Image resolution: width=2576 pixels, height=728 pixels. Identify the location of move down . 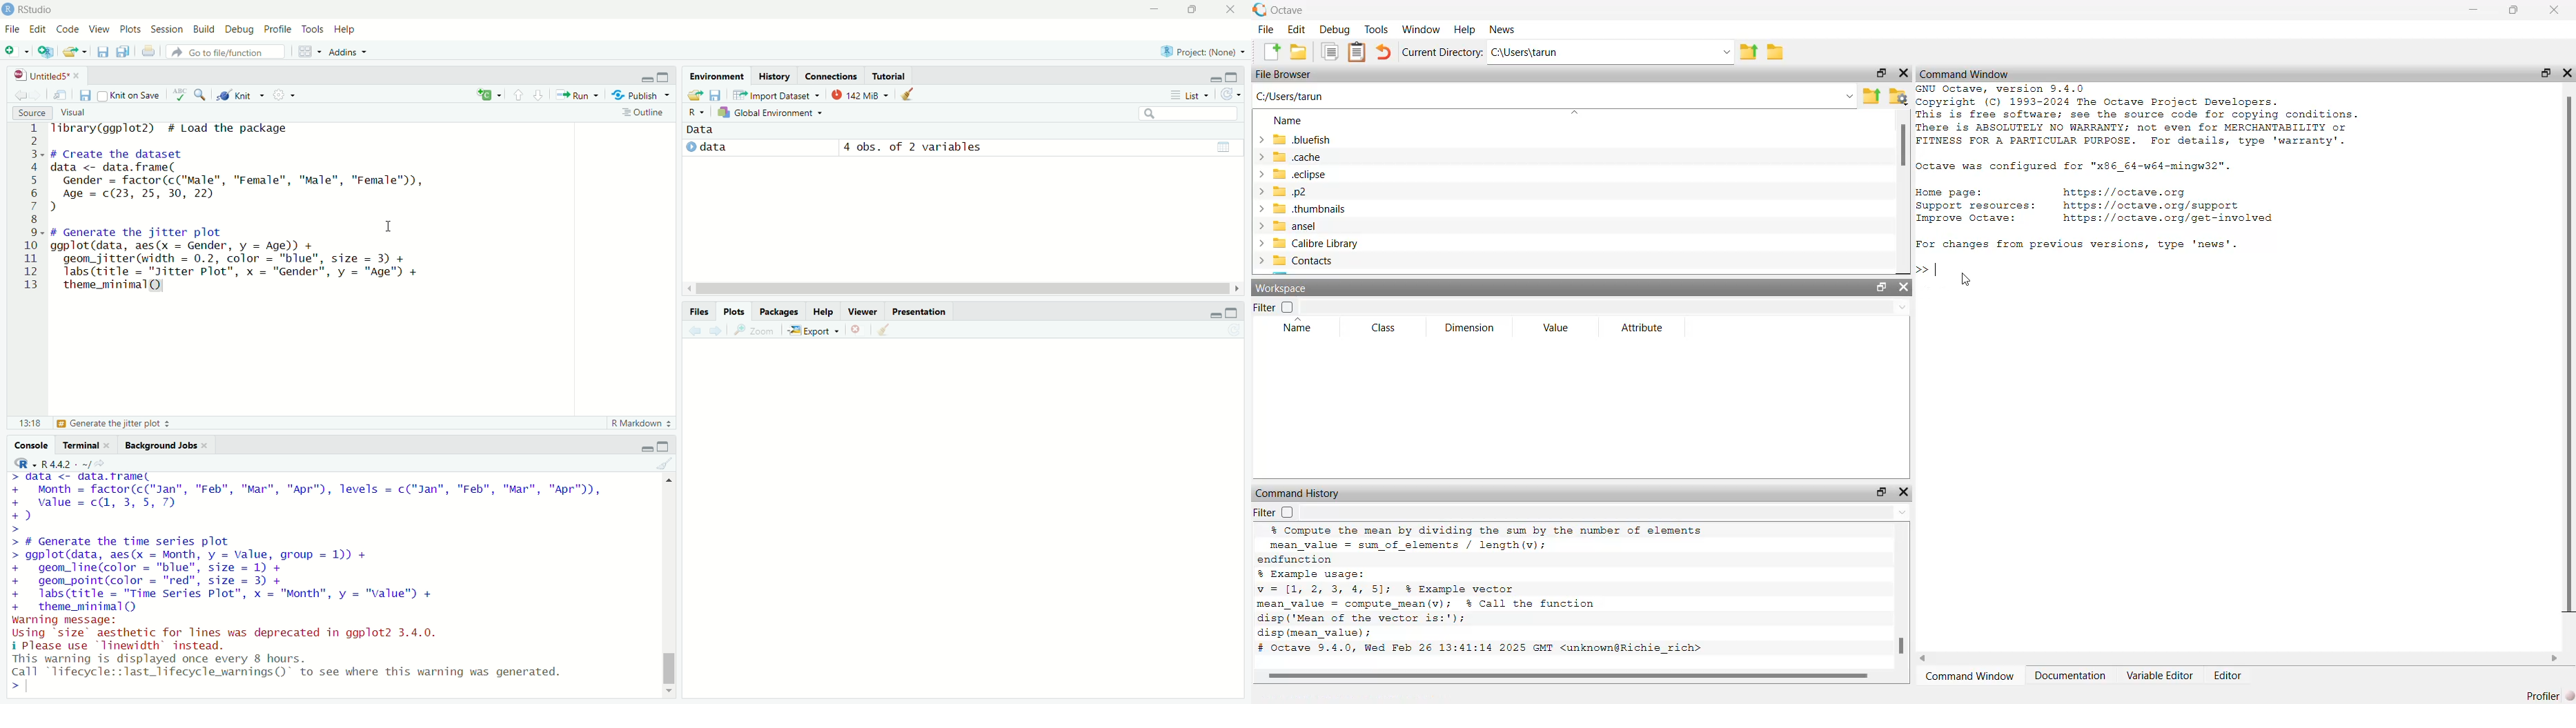
(670, 693).